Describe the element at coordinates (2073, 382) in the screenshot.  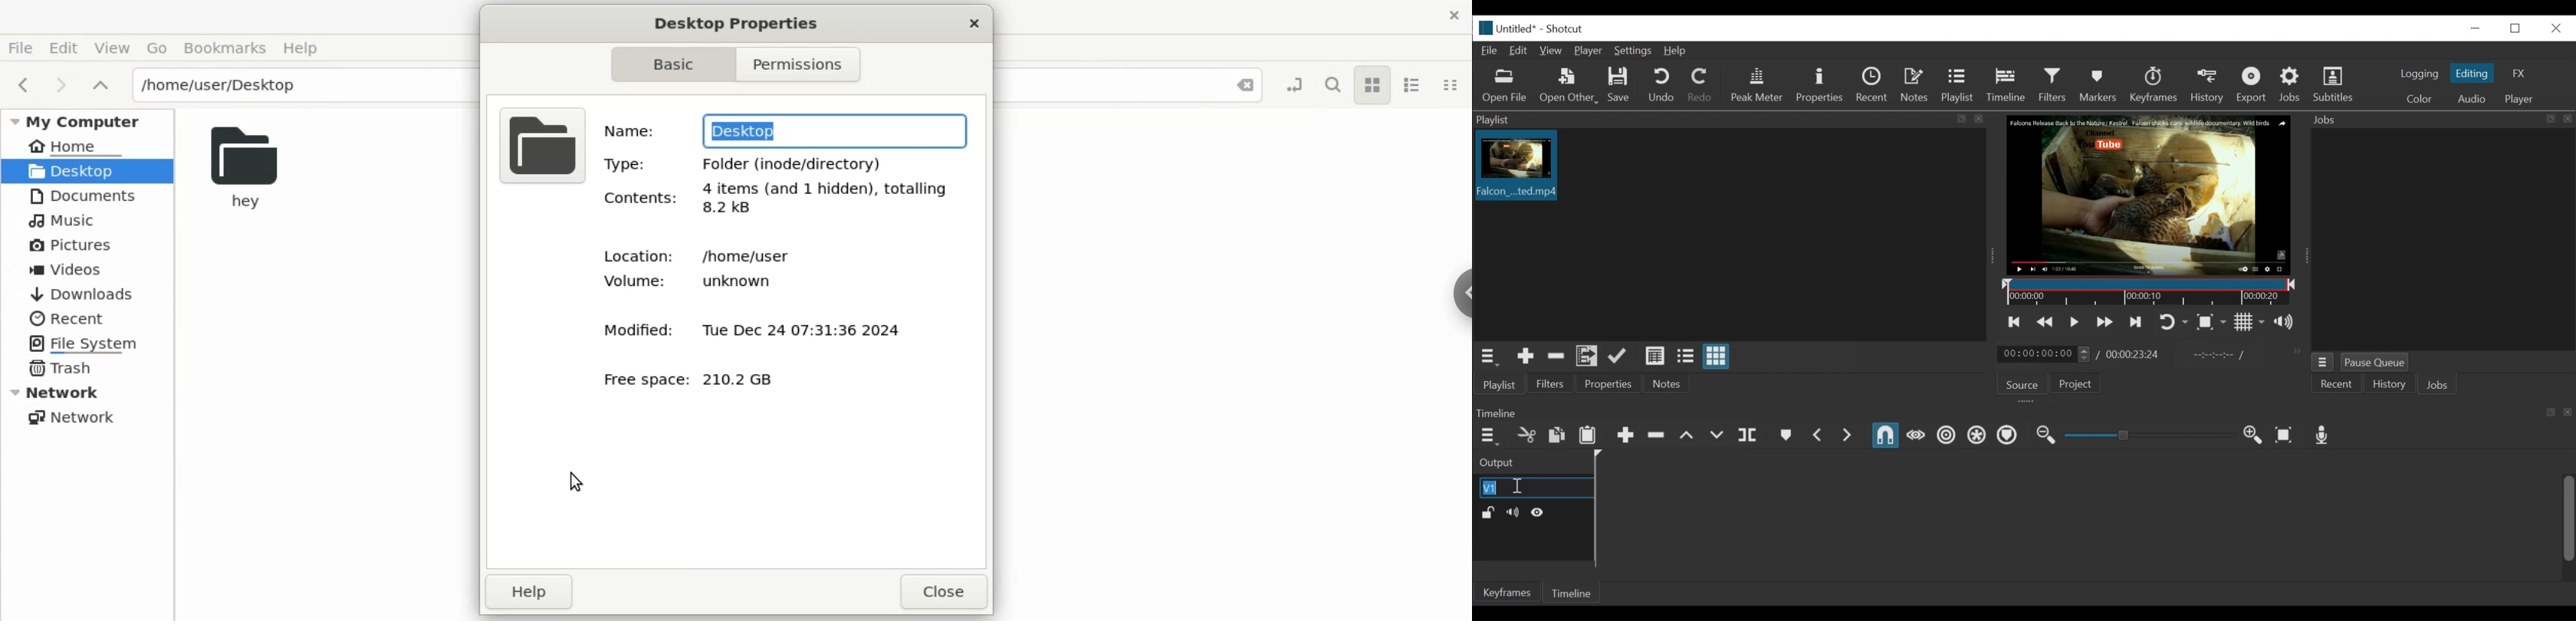
I see `Project` at that location.